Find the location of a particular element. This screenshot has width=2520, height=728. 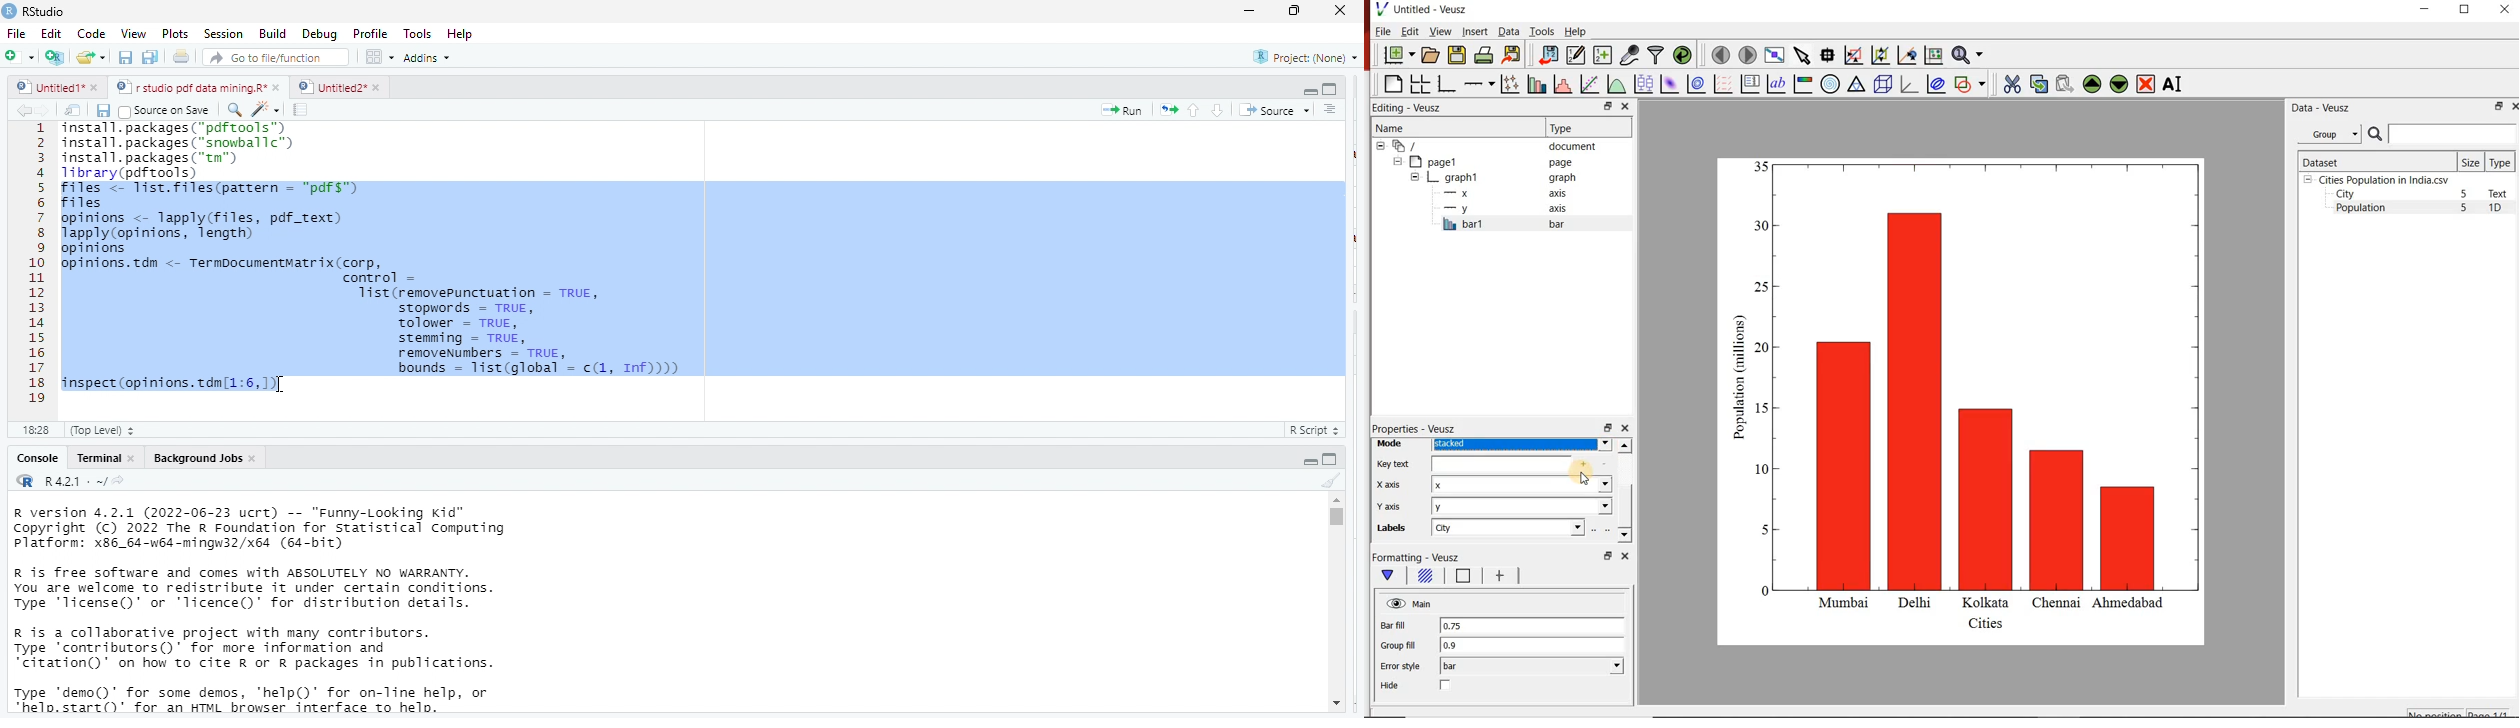

zoom functions menu is located at coordinates (1970, 55).